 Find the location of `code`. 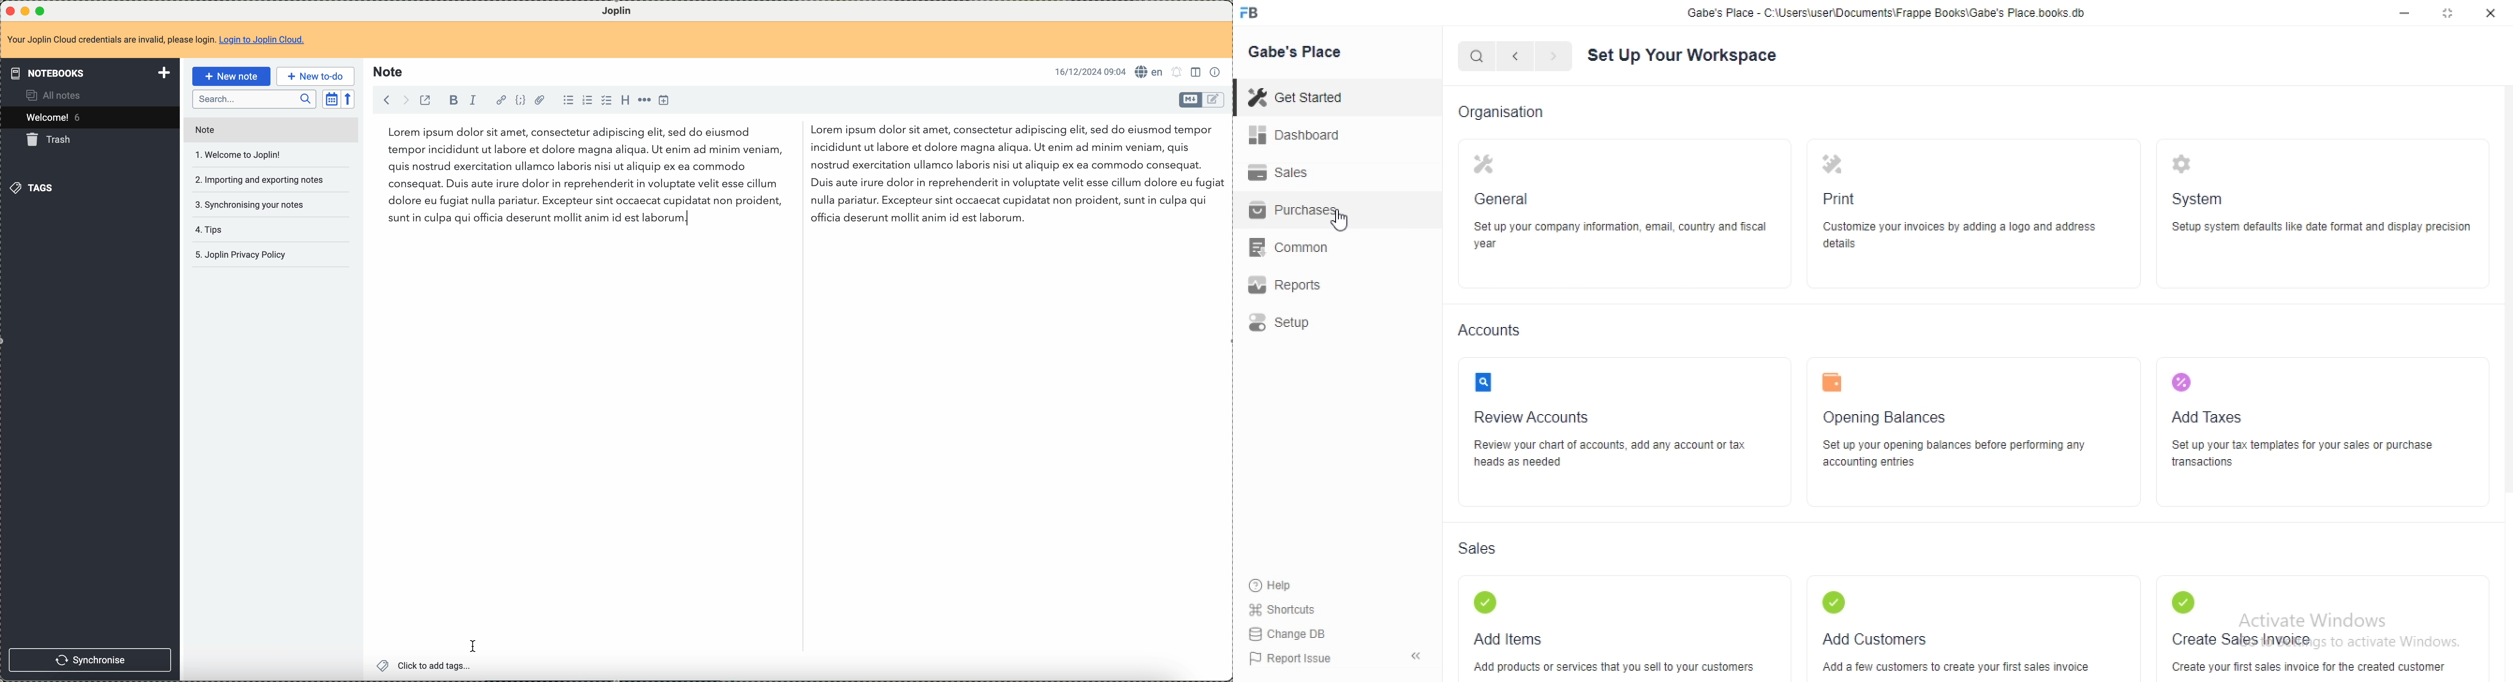

code is located at coordinates (520, 99).